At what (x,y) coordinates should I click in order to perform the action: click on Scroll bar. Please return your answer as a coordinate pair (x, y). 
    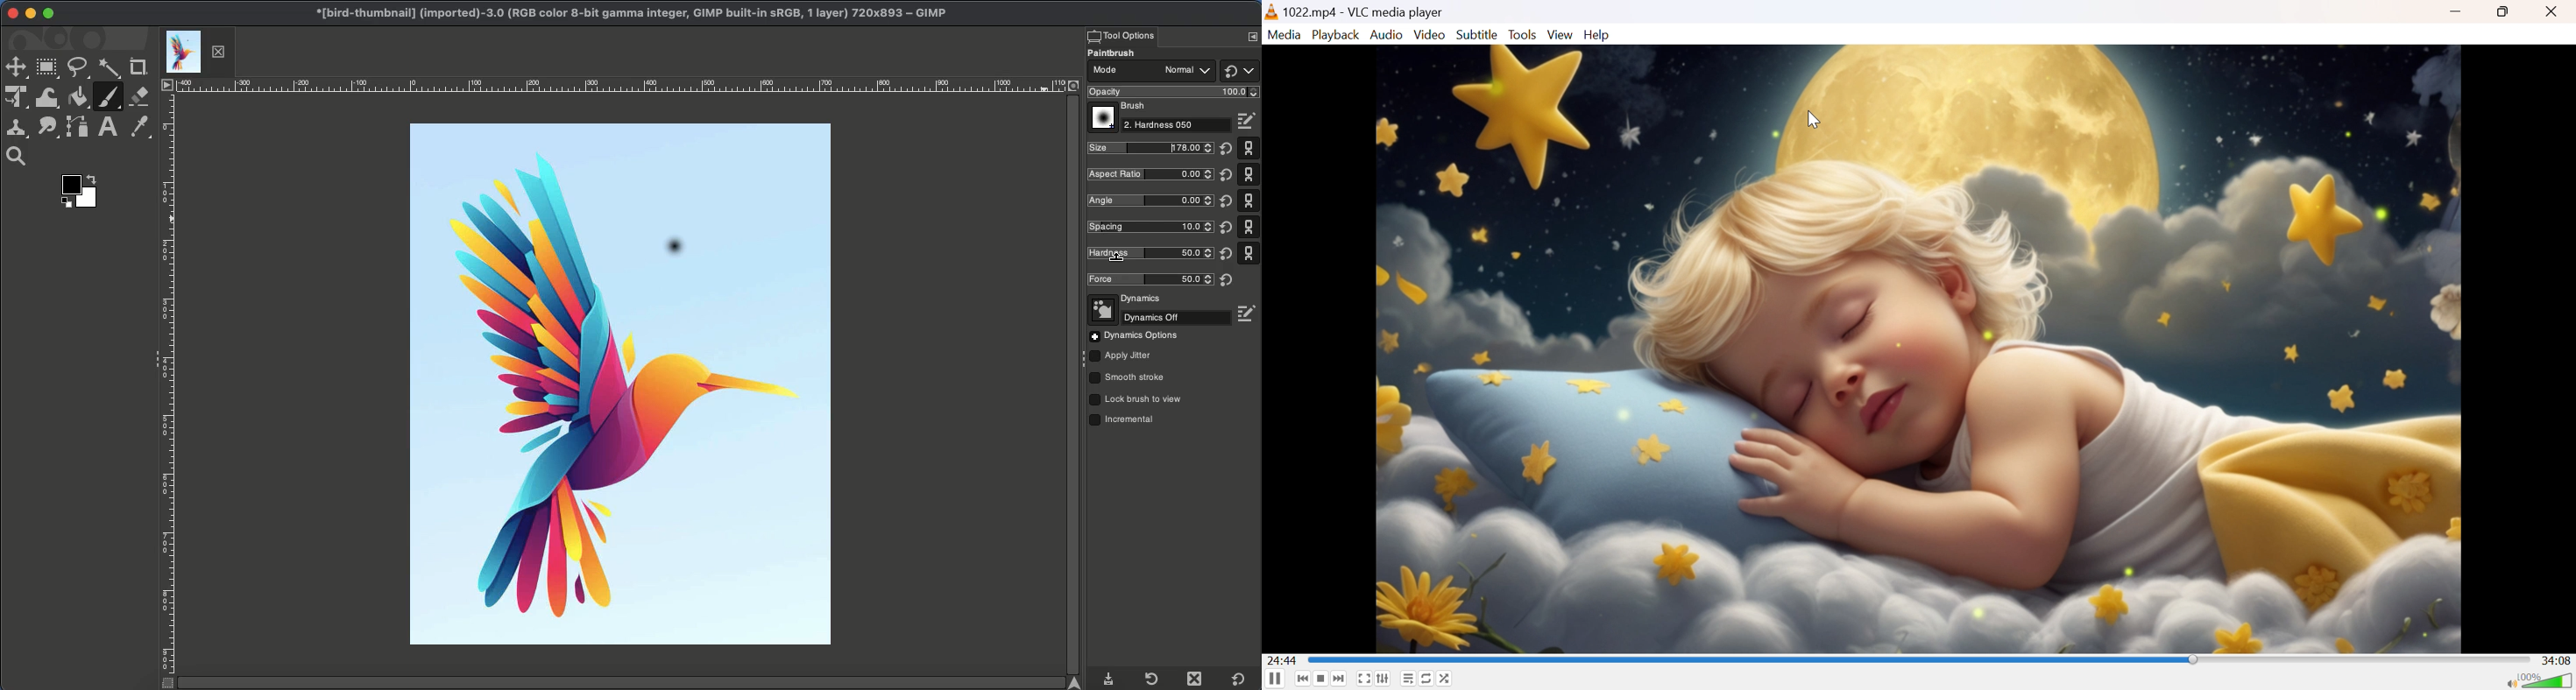
    Looking at the image, I should click on (1754, 660).